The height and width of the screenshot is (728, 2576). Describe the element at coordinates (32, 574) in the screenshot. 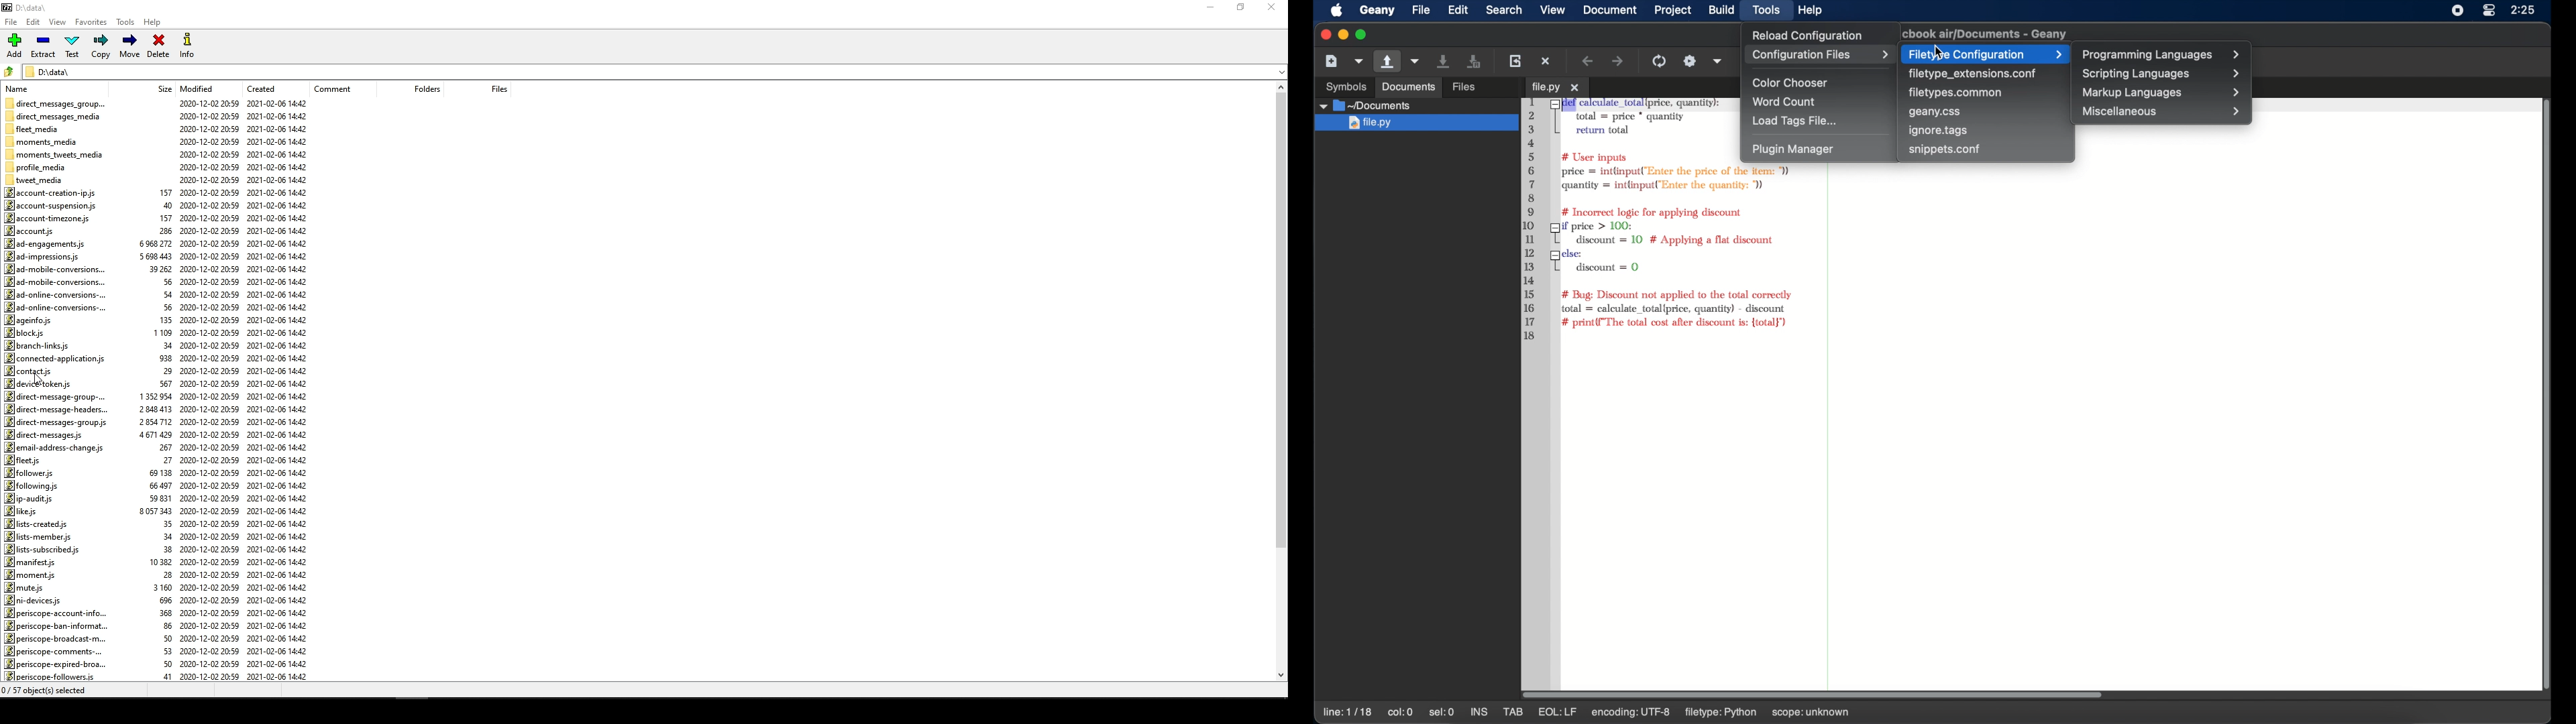

I see `moment.js` at that location.